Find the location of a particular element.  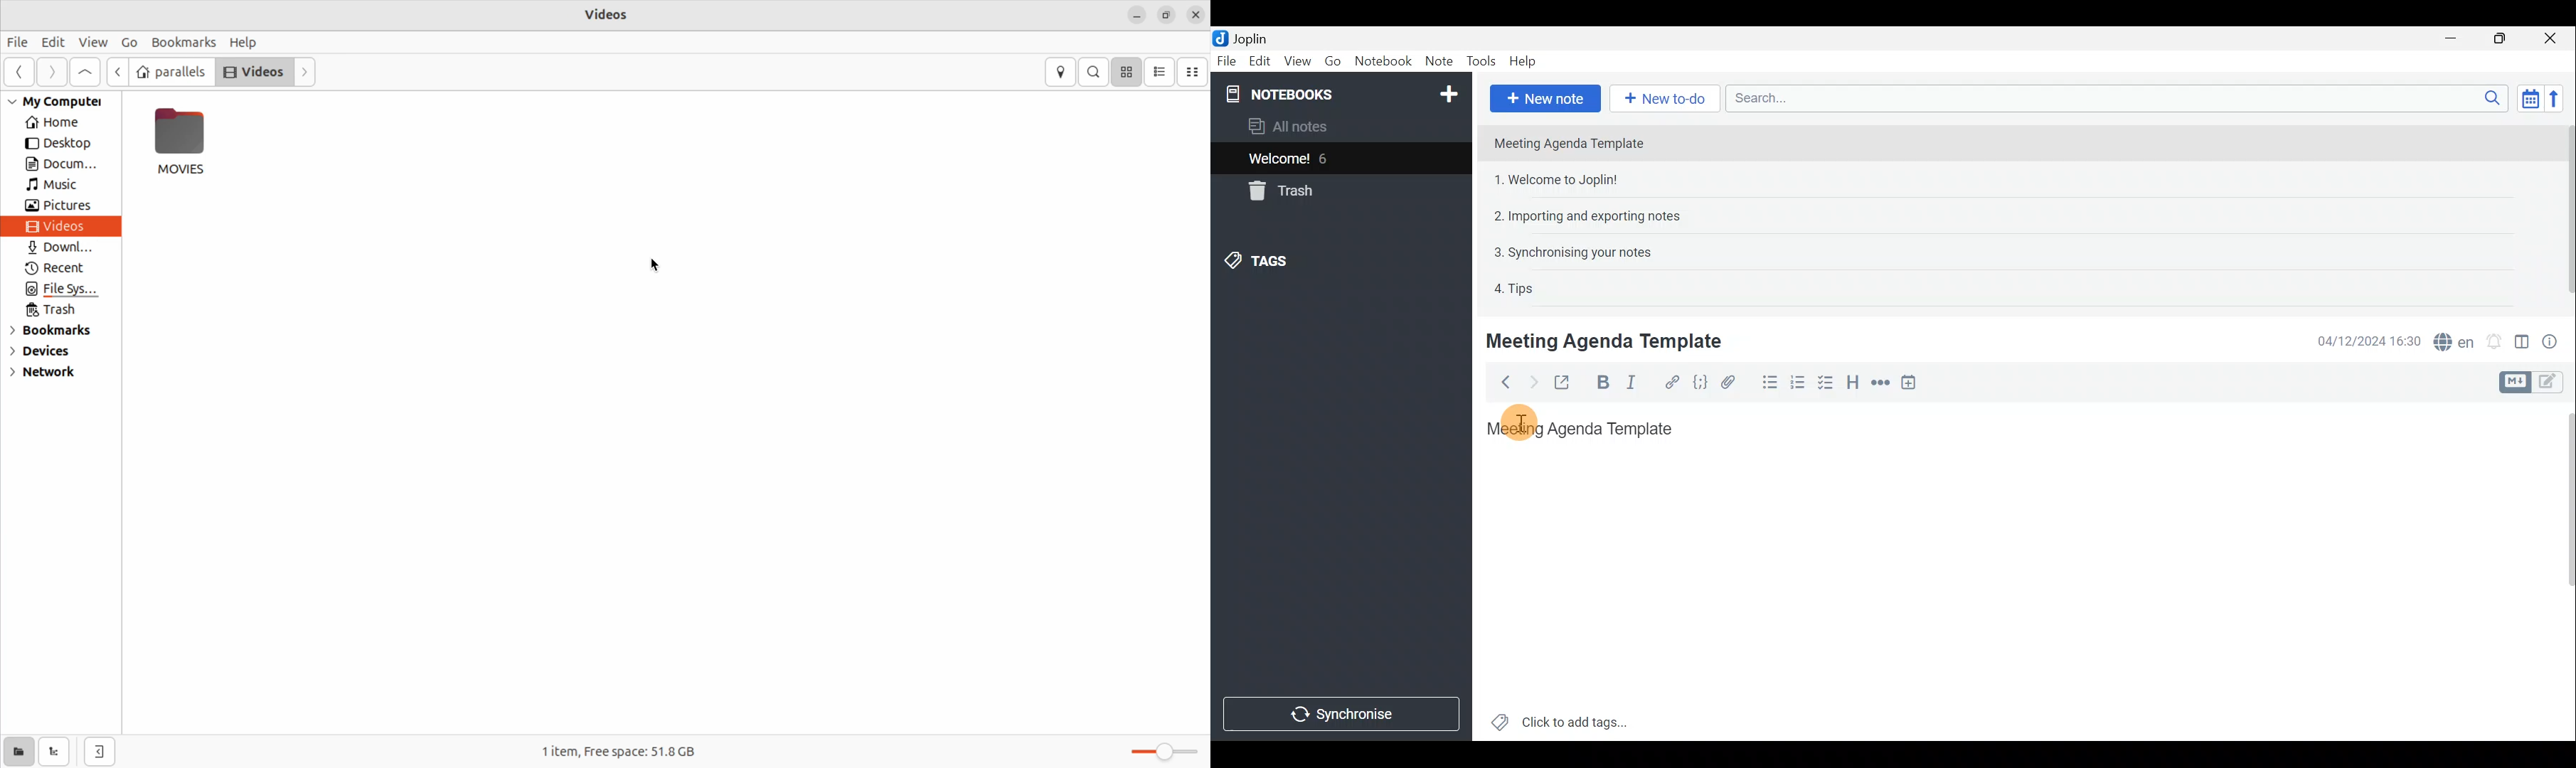

6 is located at coordinates (1327, 159).